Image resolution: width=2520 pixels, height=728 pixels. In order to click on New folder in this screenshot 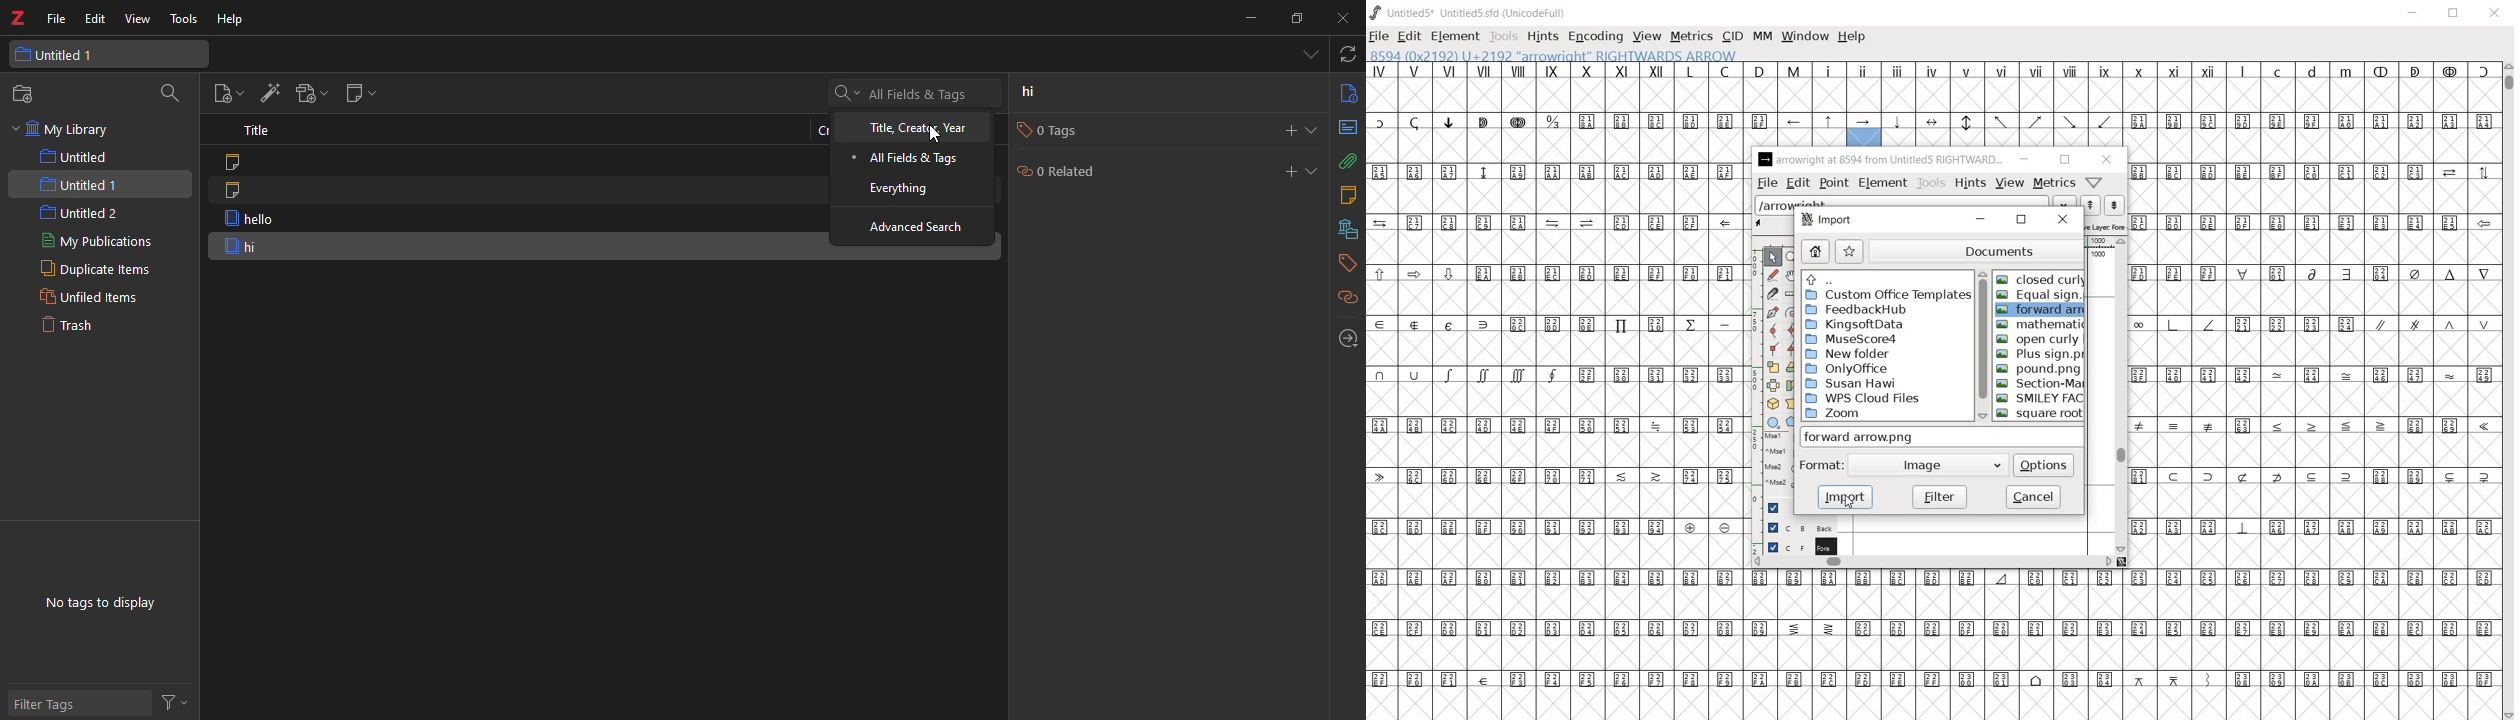, I will do `click(1851, 354)`.